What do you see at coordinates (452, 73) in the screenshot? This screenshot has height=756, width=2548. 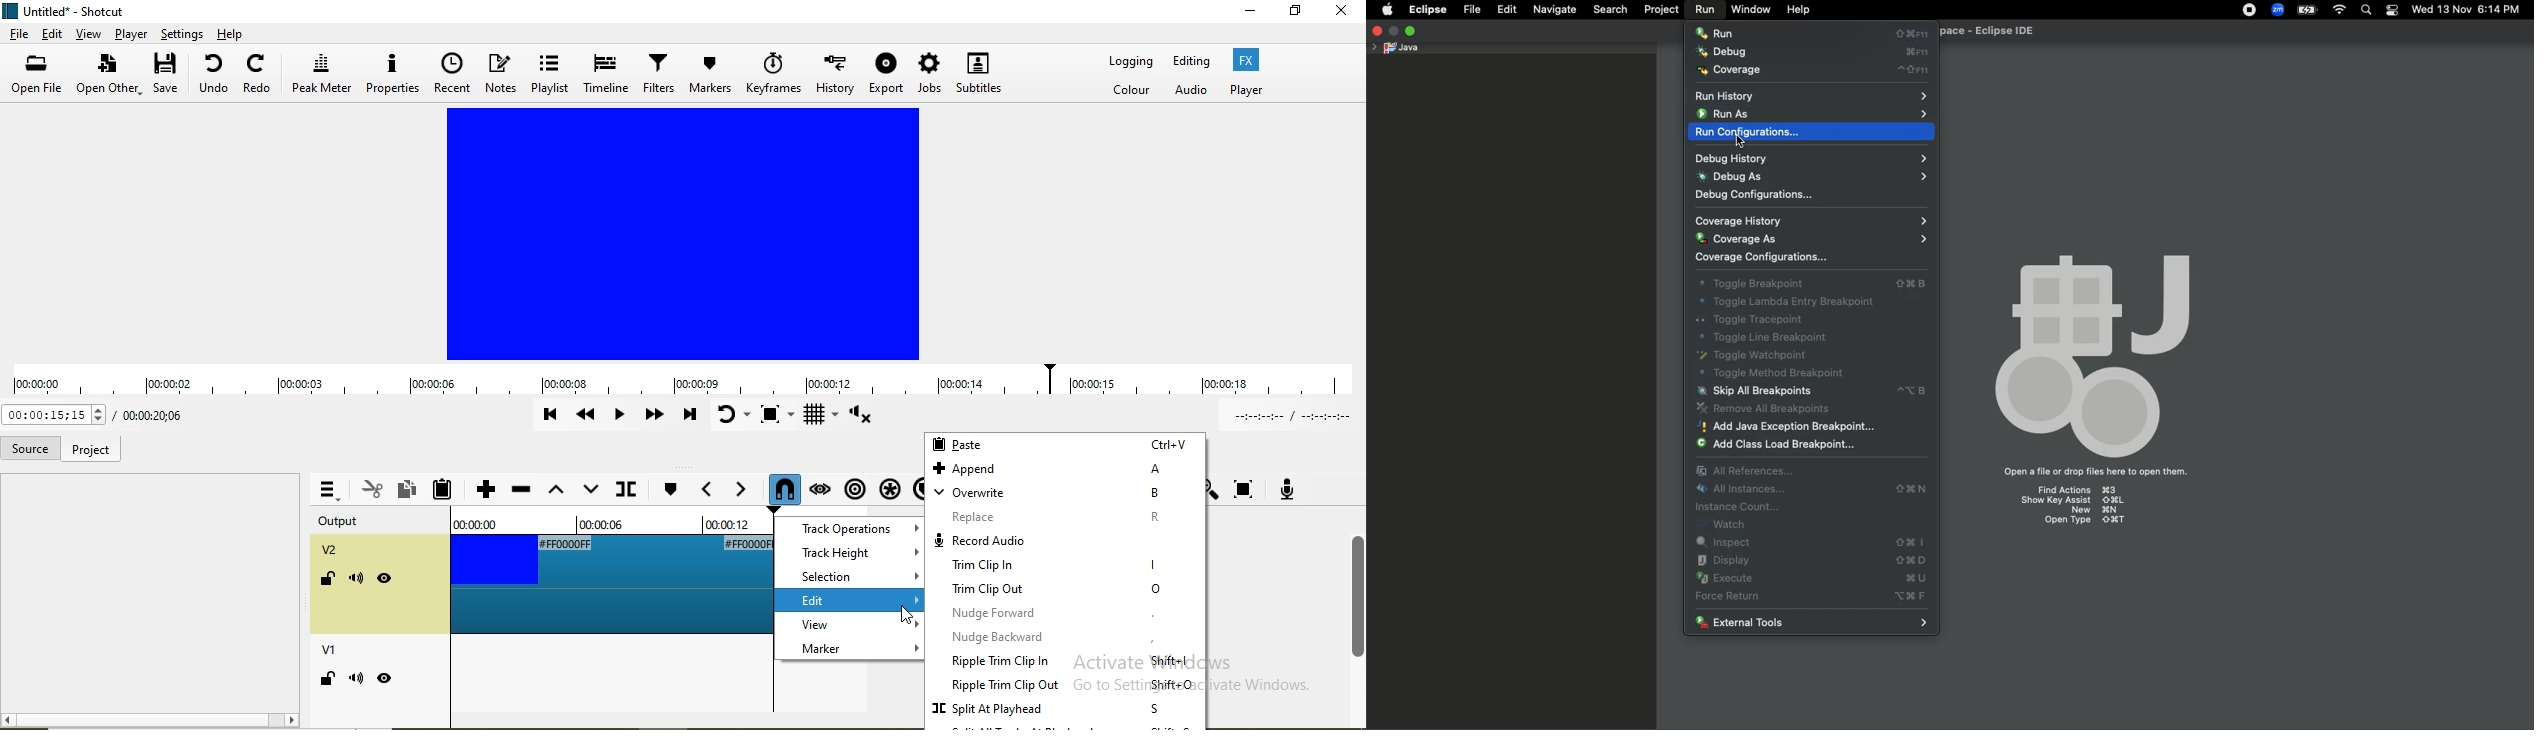 I see `recent` at bounding box center [452, 73].